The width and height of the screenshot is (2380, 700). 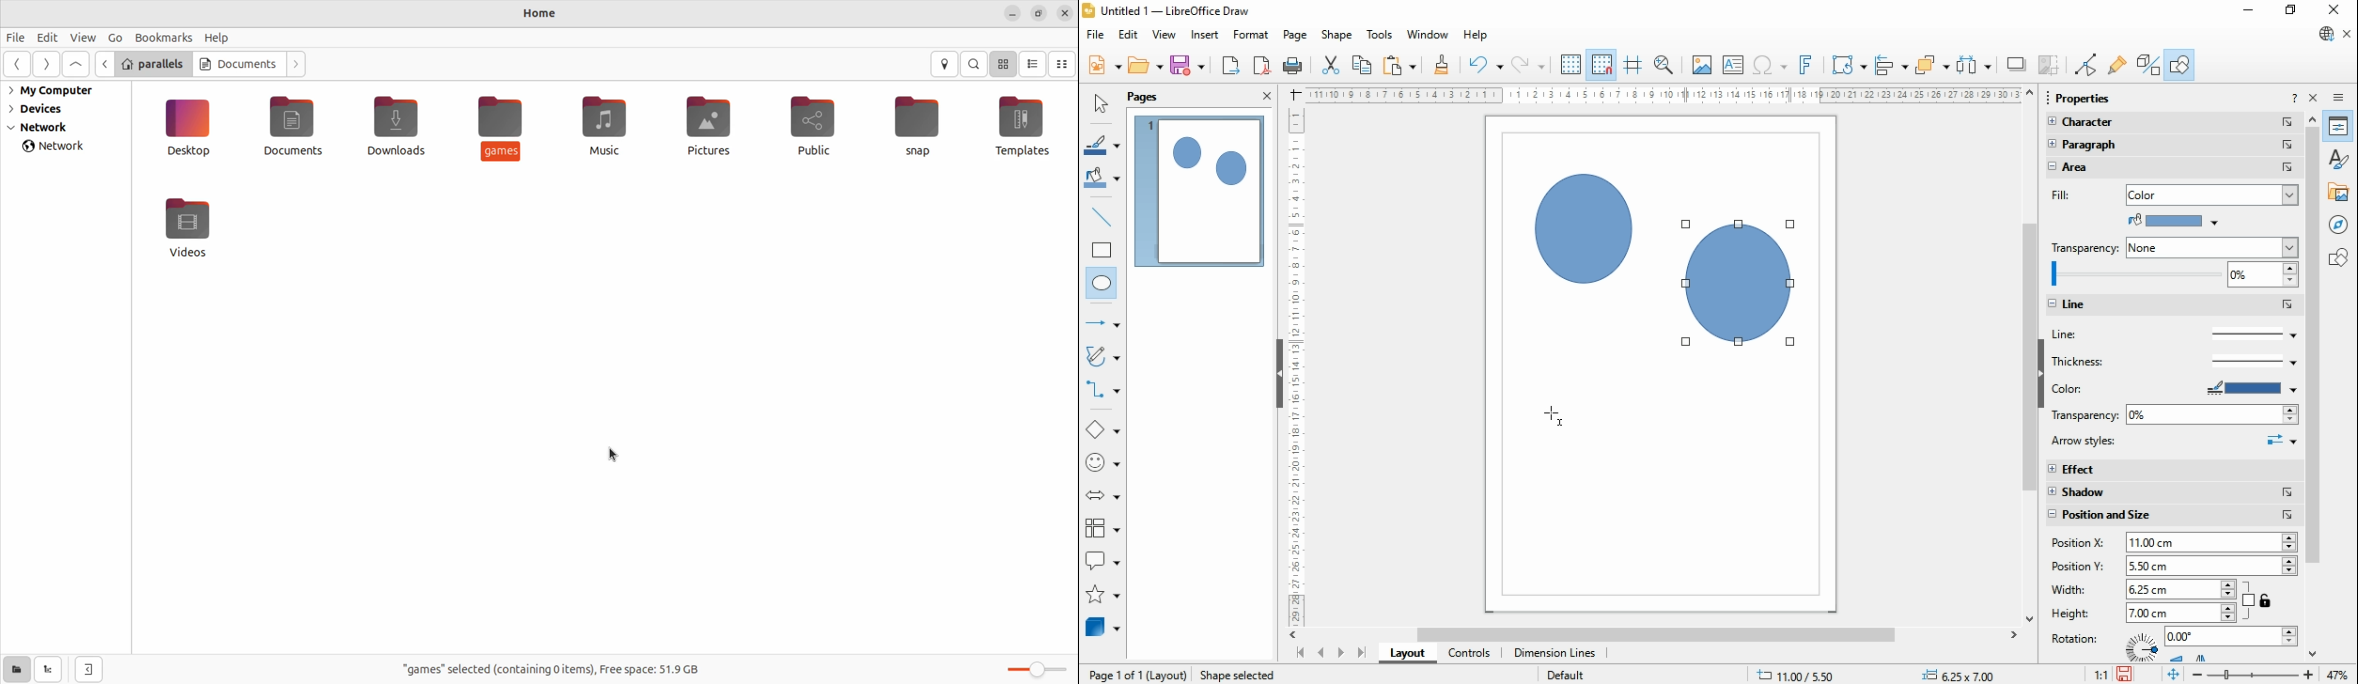 What do you see at coordinates (1771, 64) in the screenshot?
I see `insert special characters` at bounding box center [1771, 64].